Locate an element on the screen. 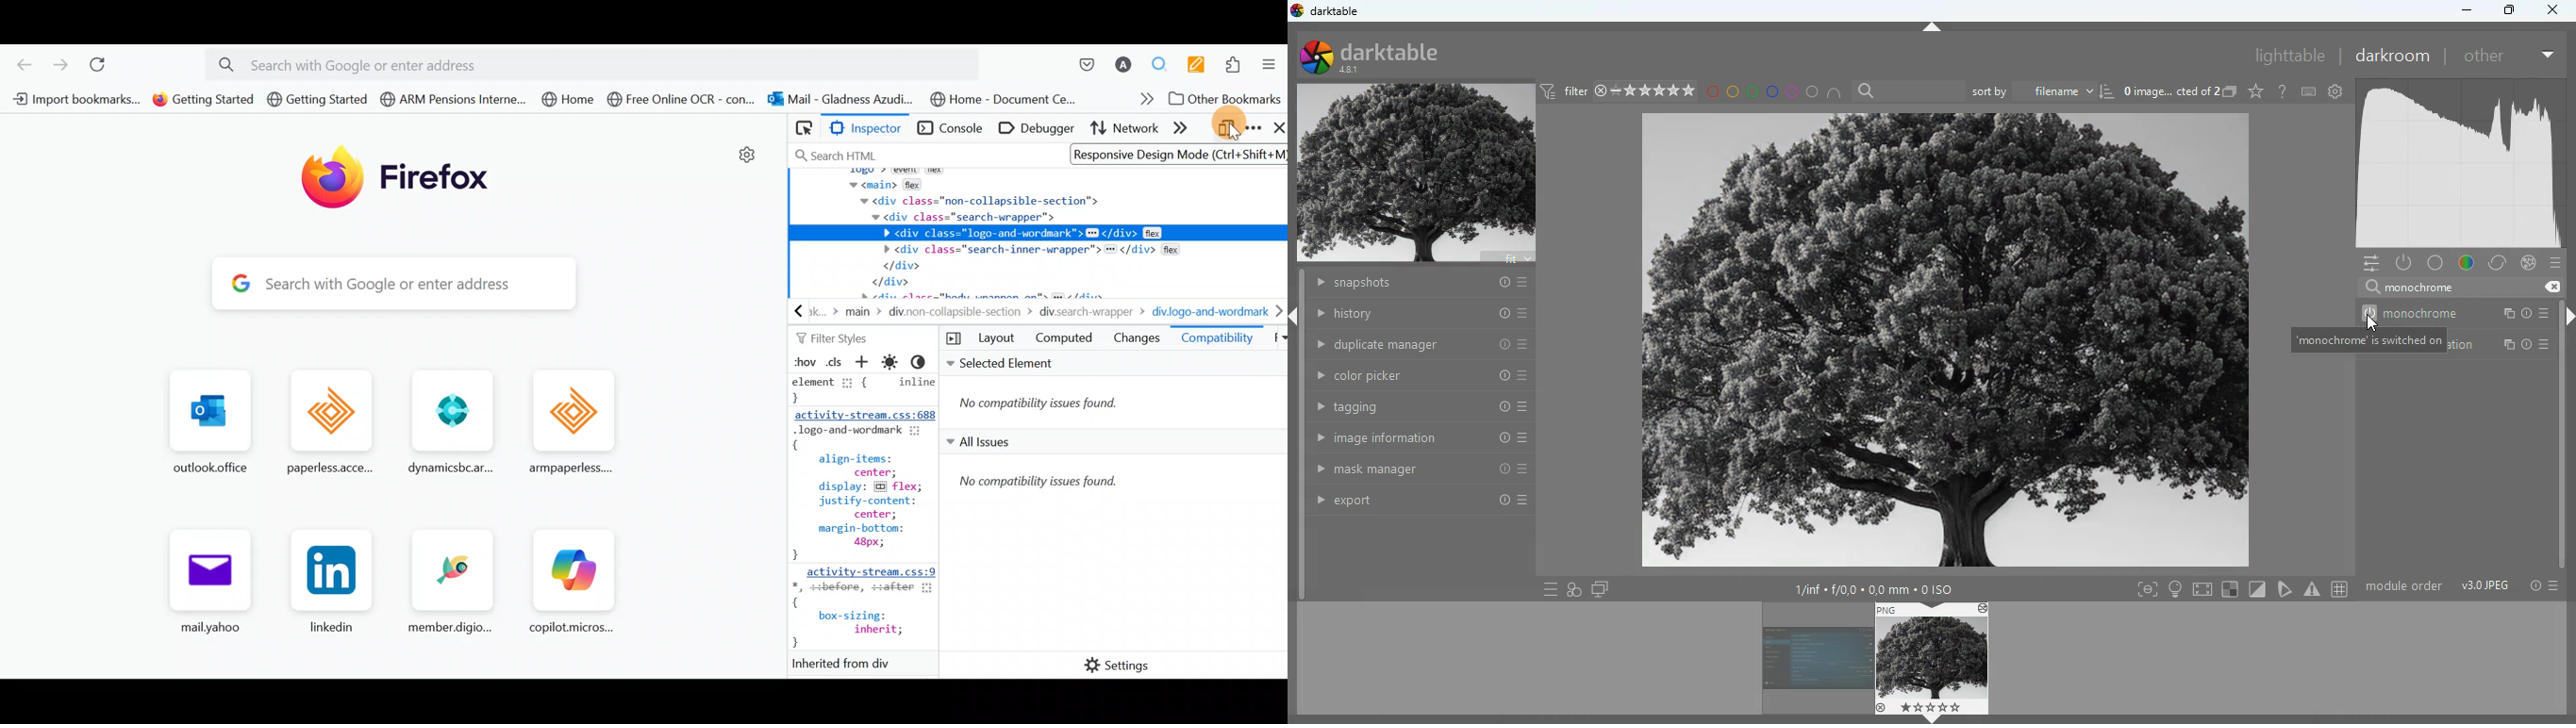  frame is located at coordinates (2144, 590).